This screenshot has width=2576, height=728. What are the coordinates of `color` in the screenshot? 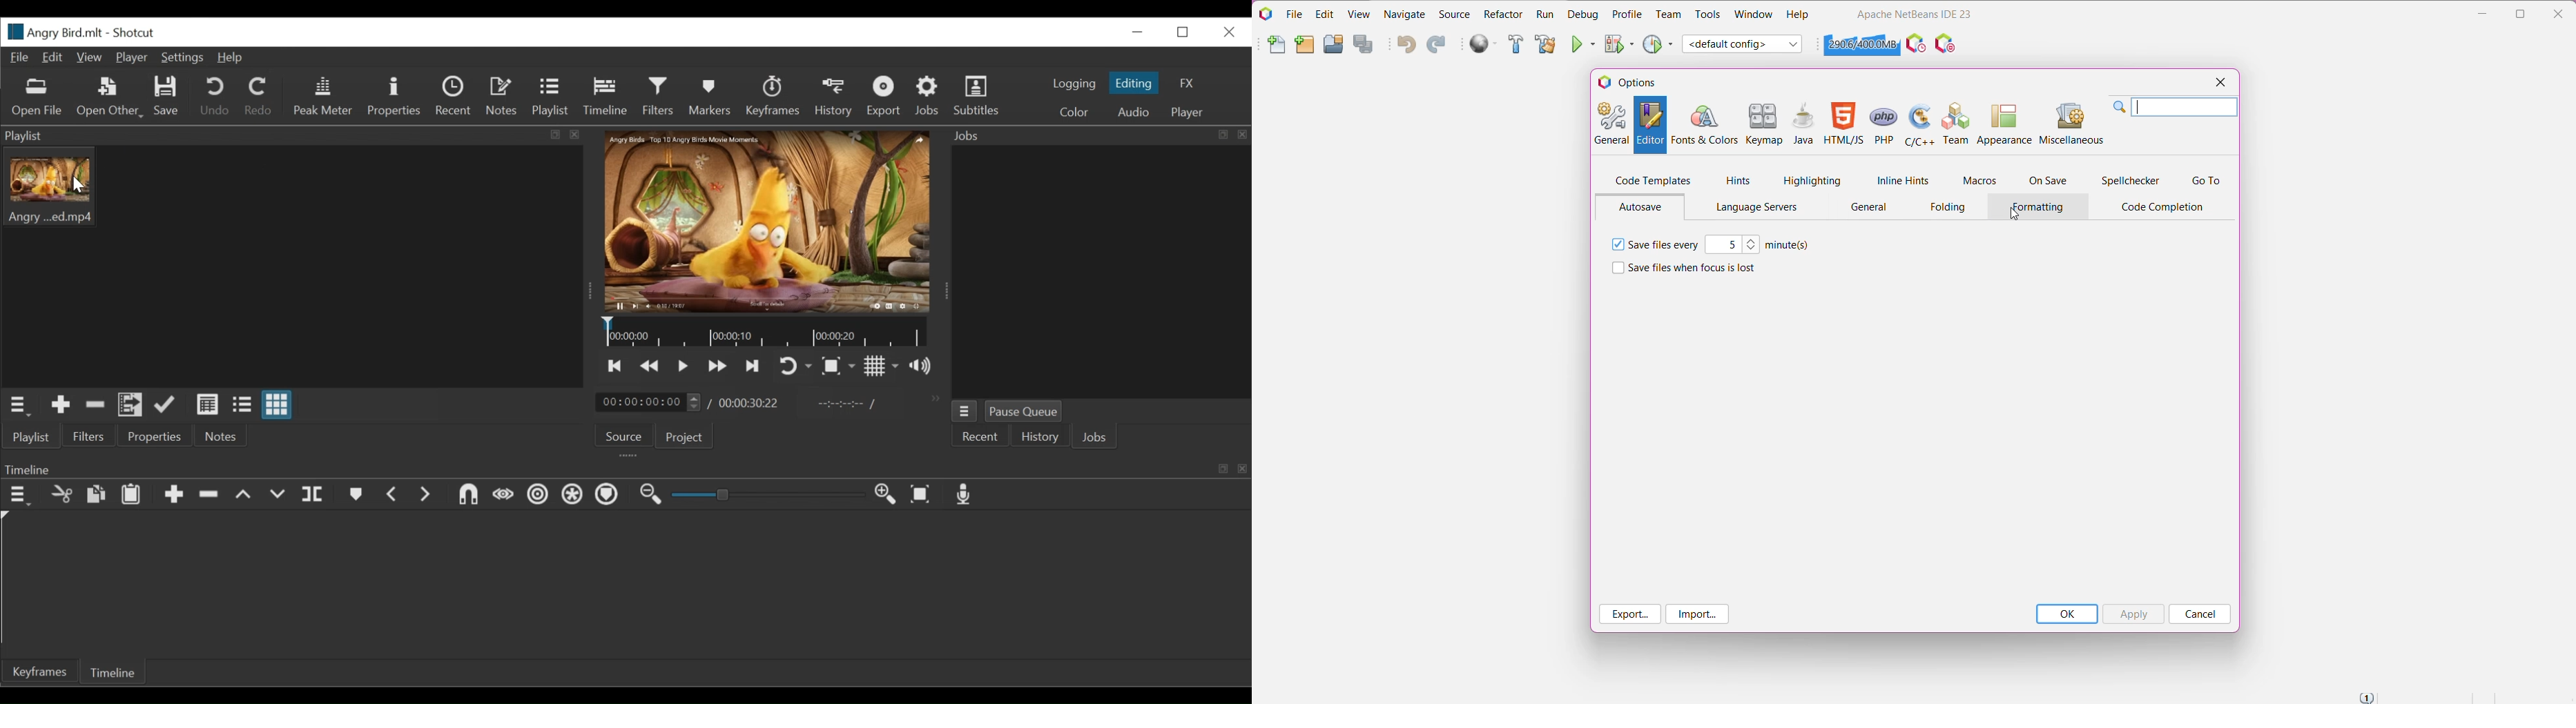 It's located at (1073, 113).